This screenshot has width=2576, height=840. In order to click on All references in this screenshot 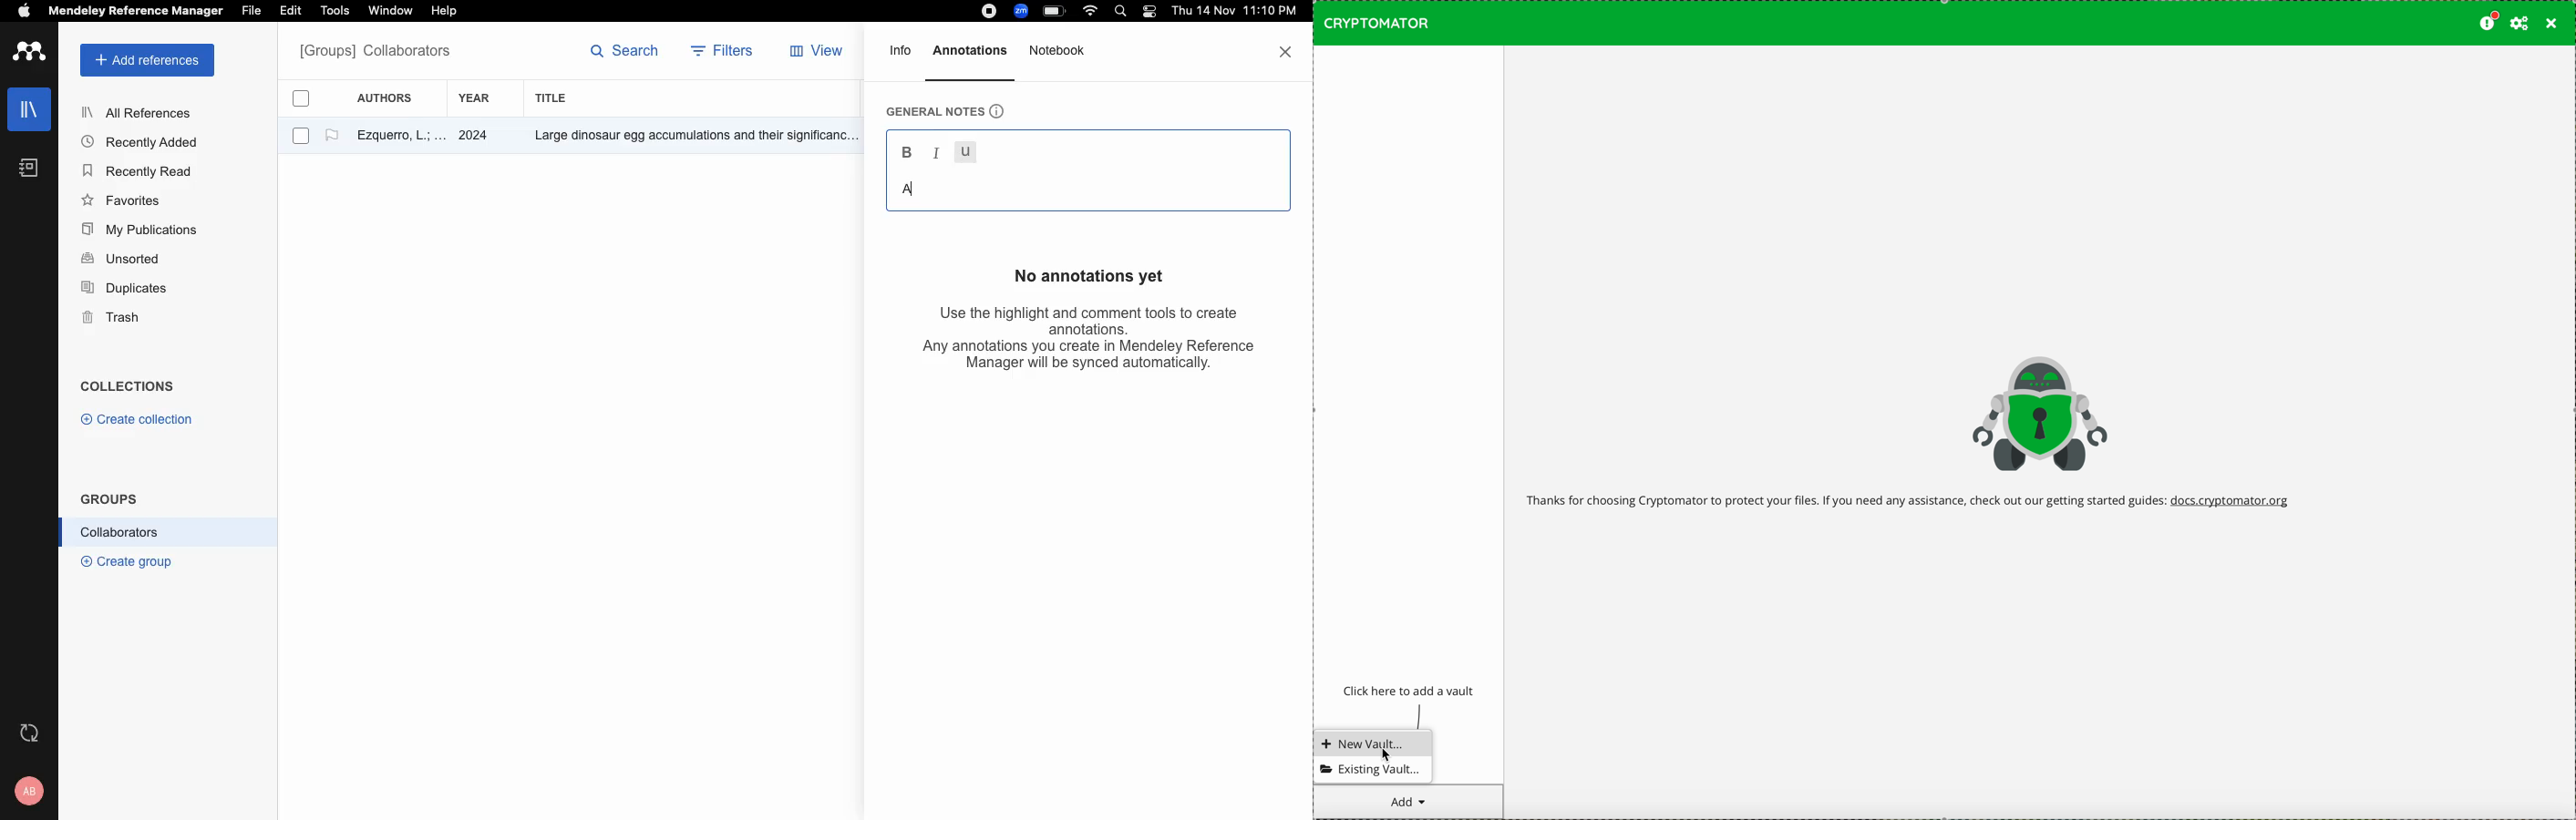, I will do `click(375, 53)`.